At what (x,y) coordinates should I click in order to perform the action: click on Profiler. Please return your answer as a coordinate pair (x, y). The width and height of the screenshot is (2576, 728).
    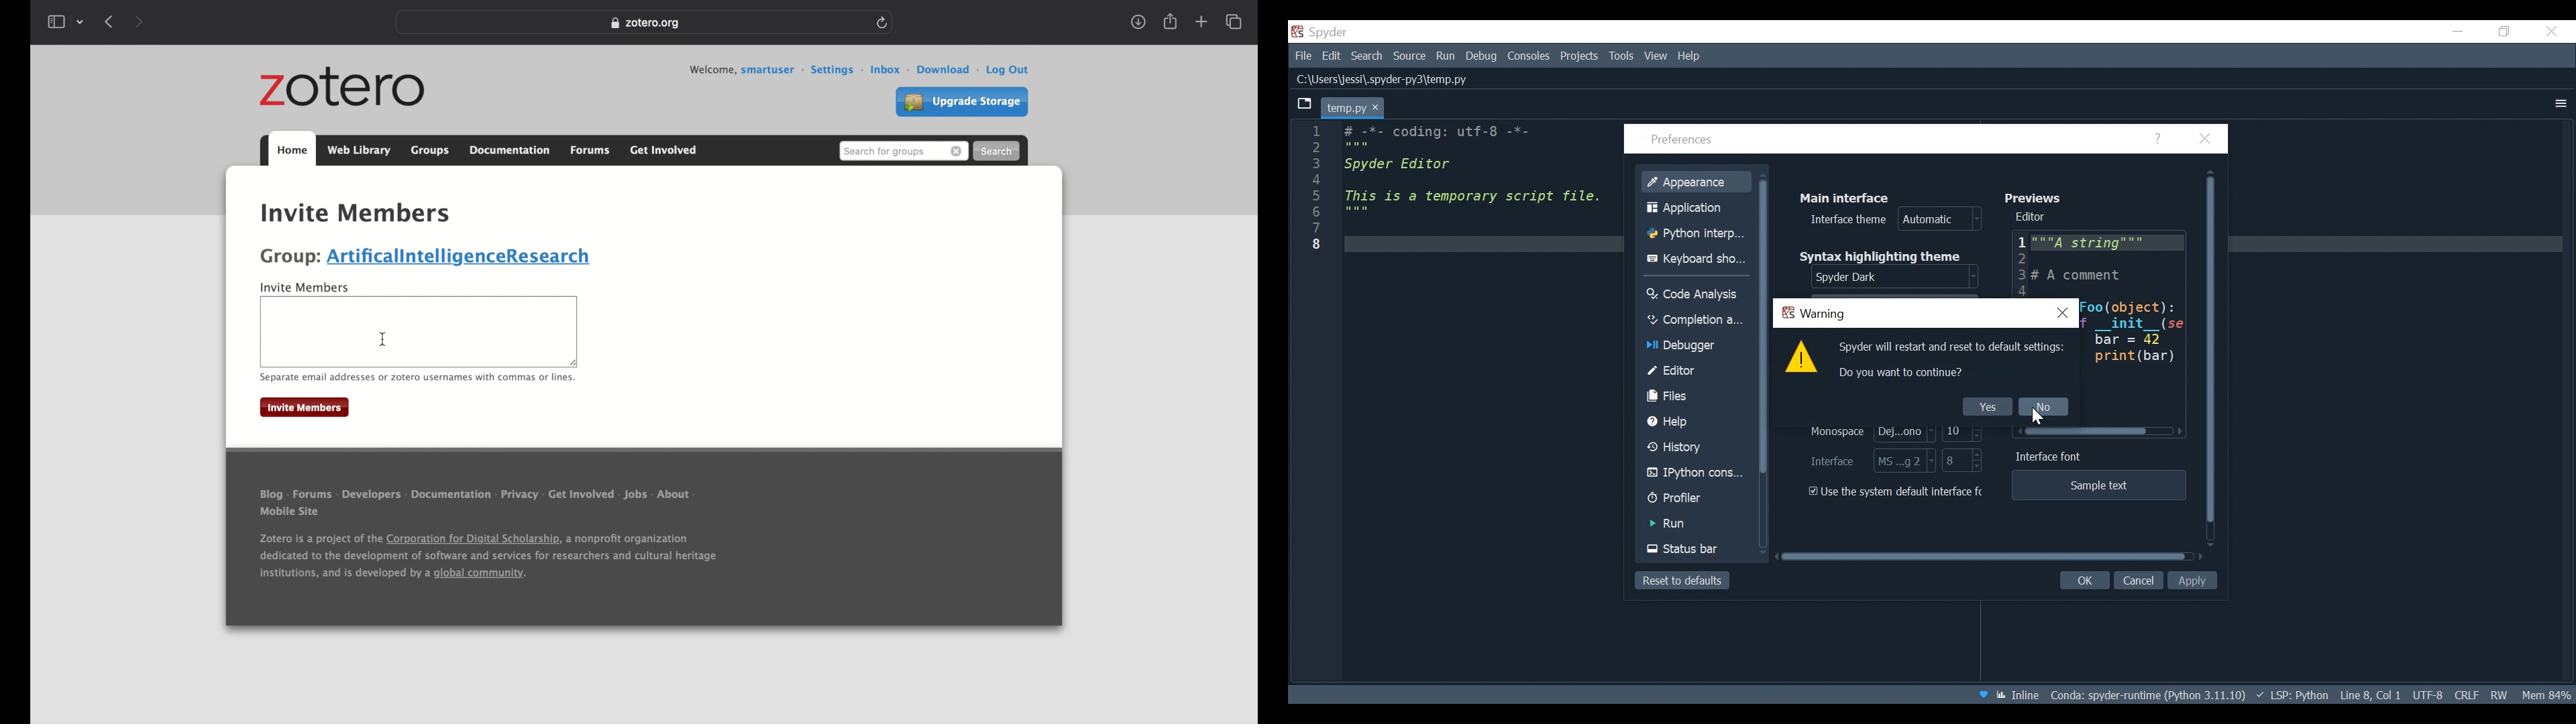
    Looking at the image, I should click on (1695, 499).